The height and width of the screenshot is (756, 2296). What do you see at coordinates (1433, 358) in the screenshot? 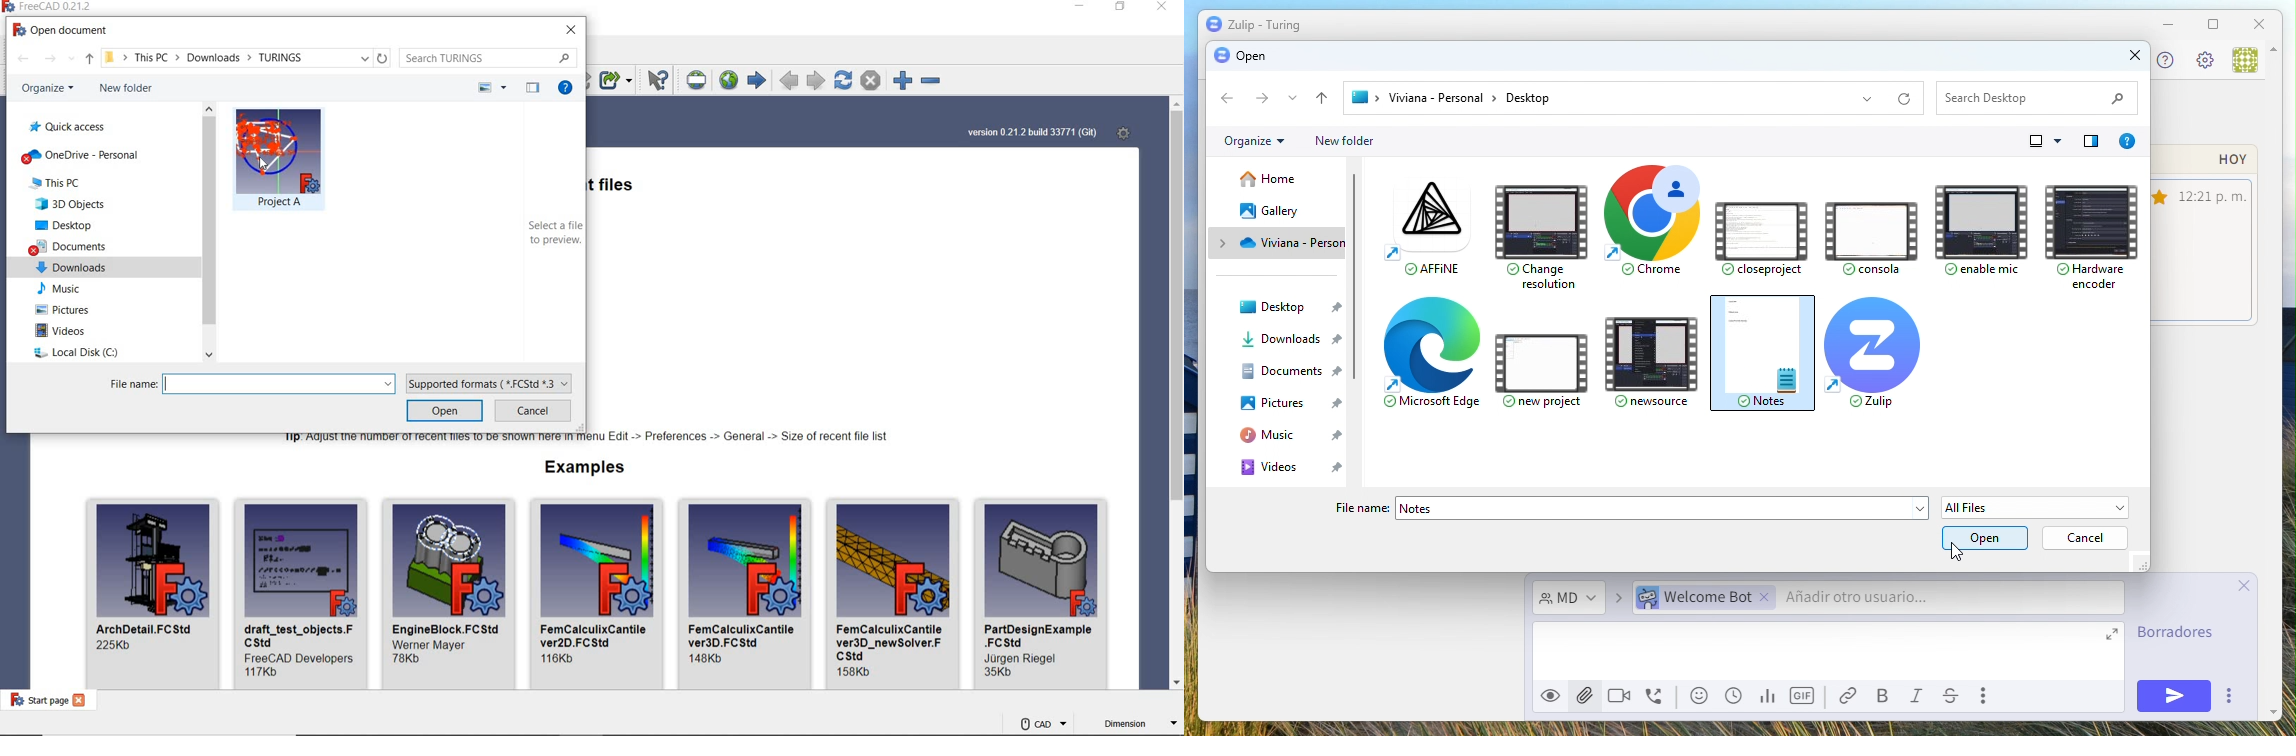
I see `microsoft edge` at bounding box center [1433, 358].